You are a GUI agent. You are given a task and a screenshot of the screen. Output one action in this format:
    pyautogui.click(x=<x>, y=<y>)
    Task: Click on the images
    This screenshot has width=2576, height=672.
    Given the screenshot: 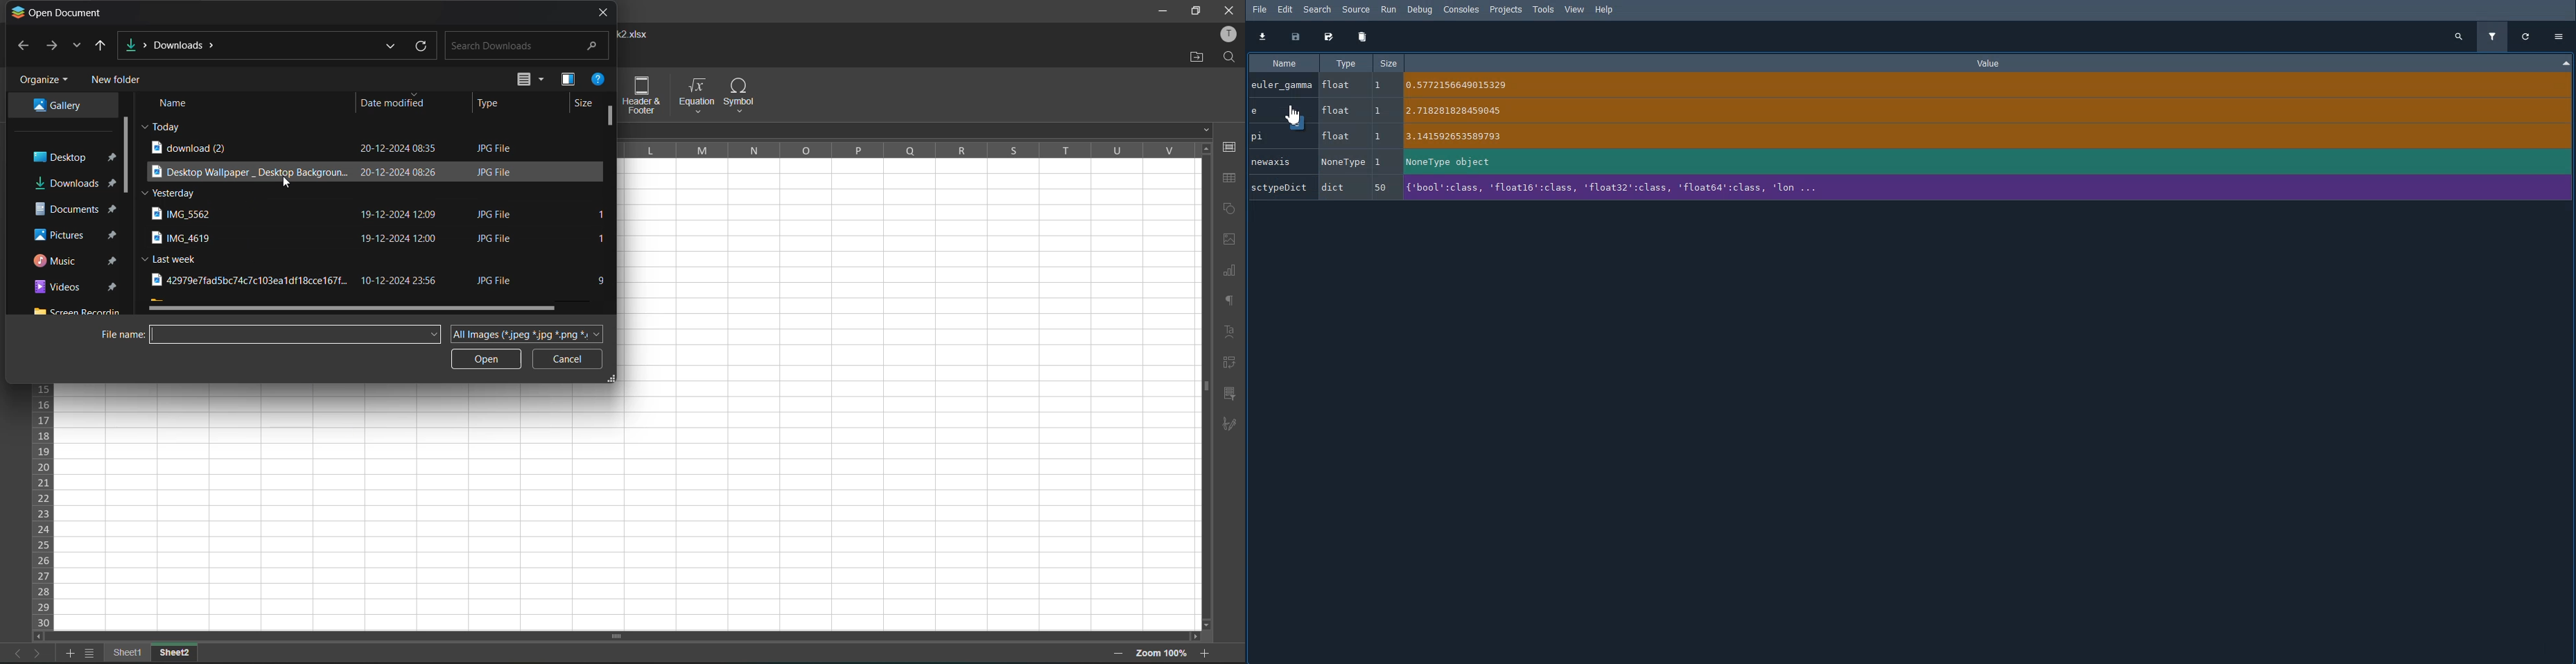 What is the action you would take?
    pyautogui.click(x=1231, y=238)
    